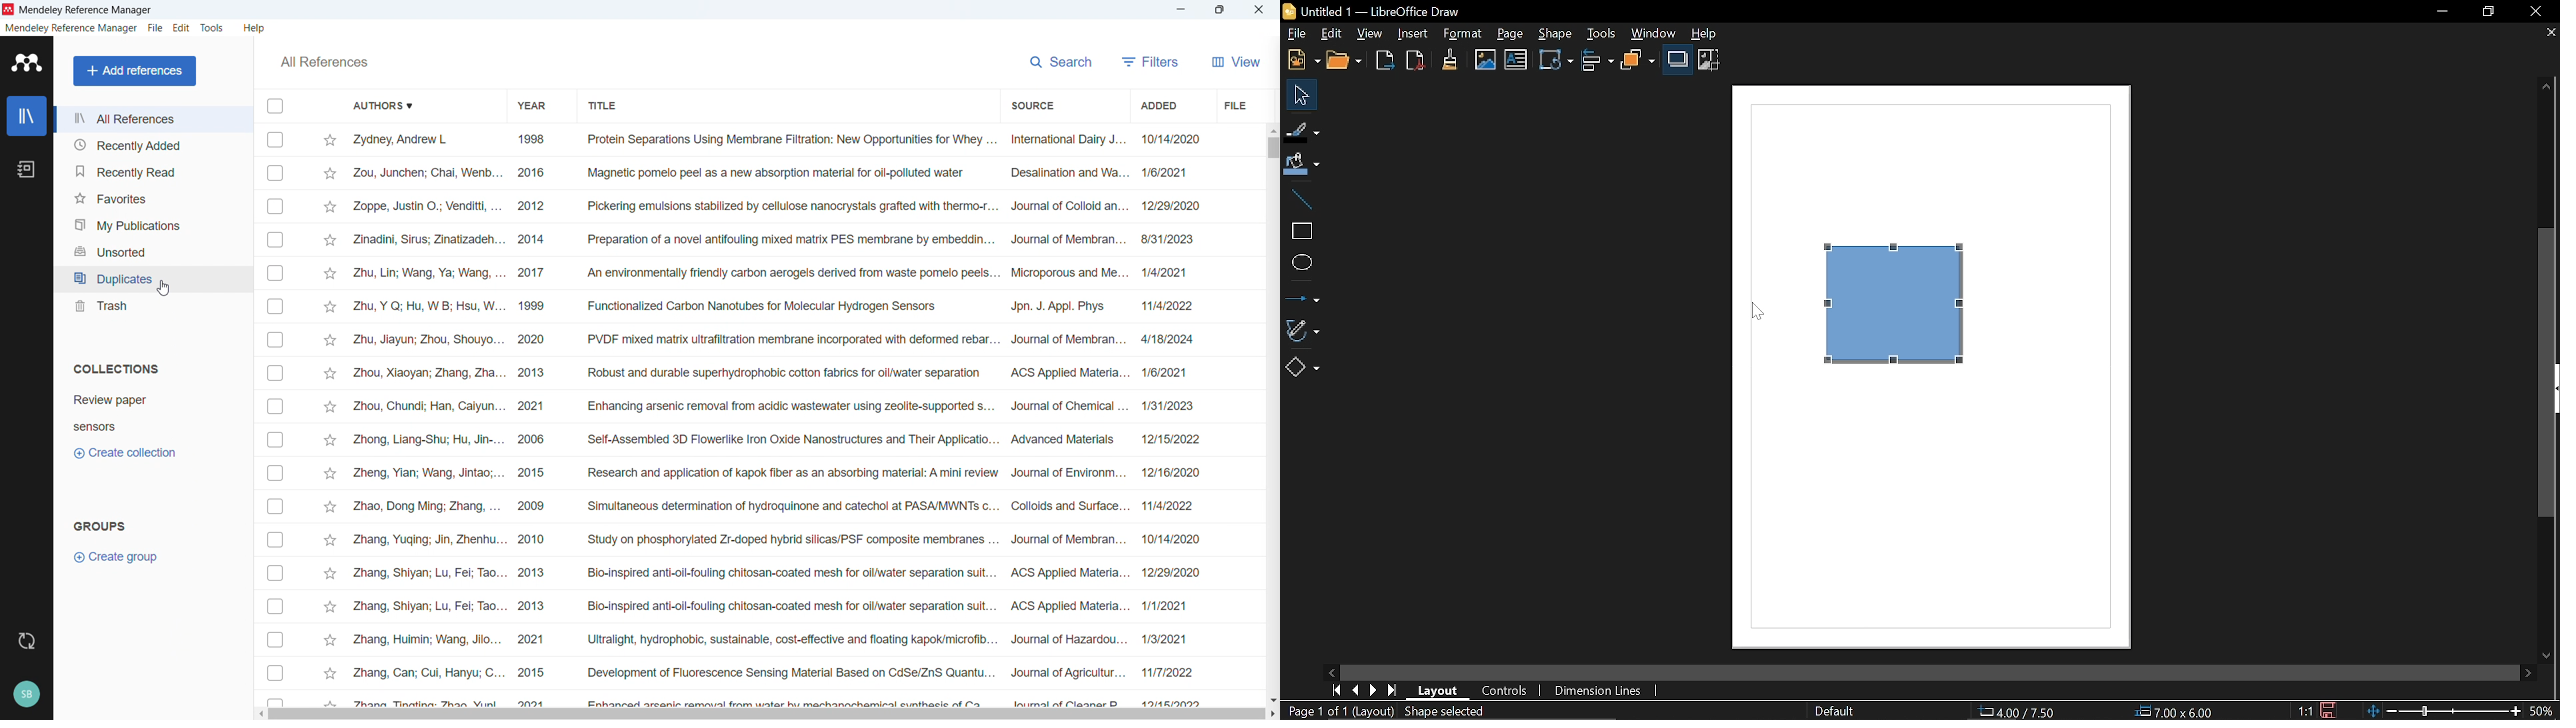  Describe the element at coordinates (1306, 329) in the screenshot. I see `Curves and polygons` at that location.